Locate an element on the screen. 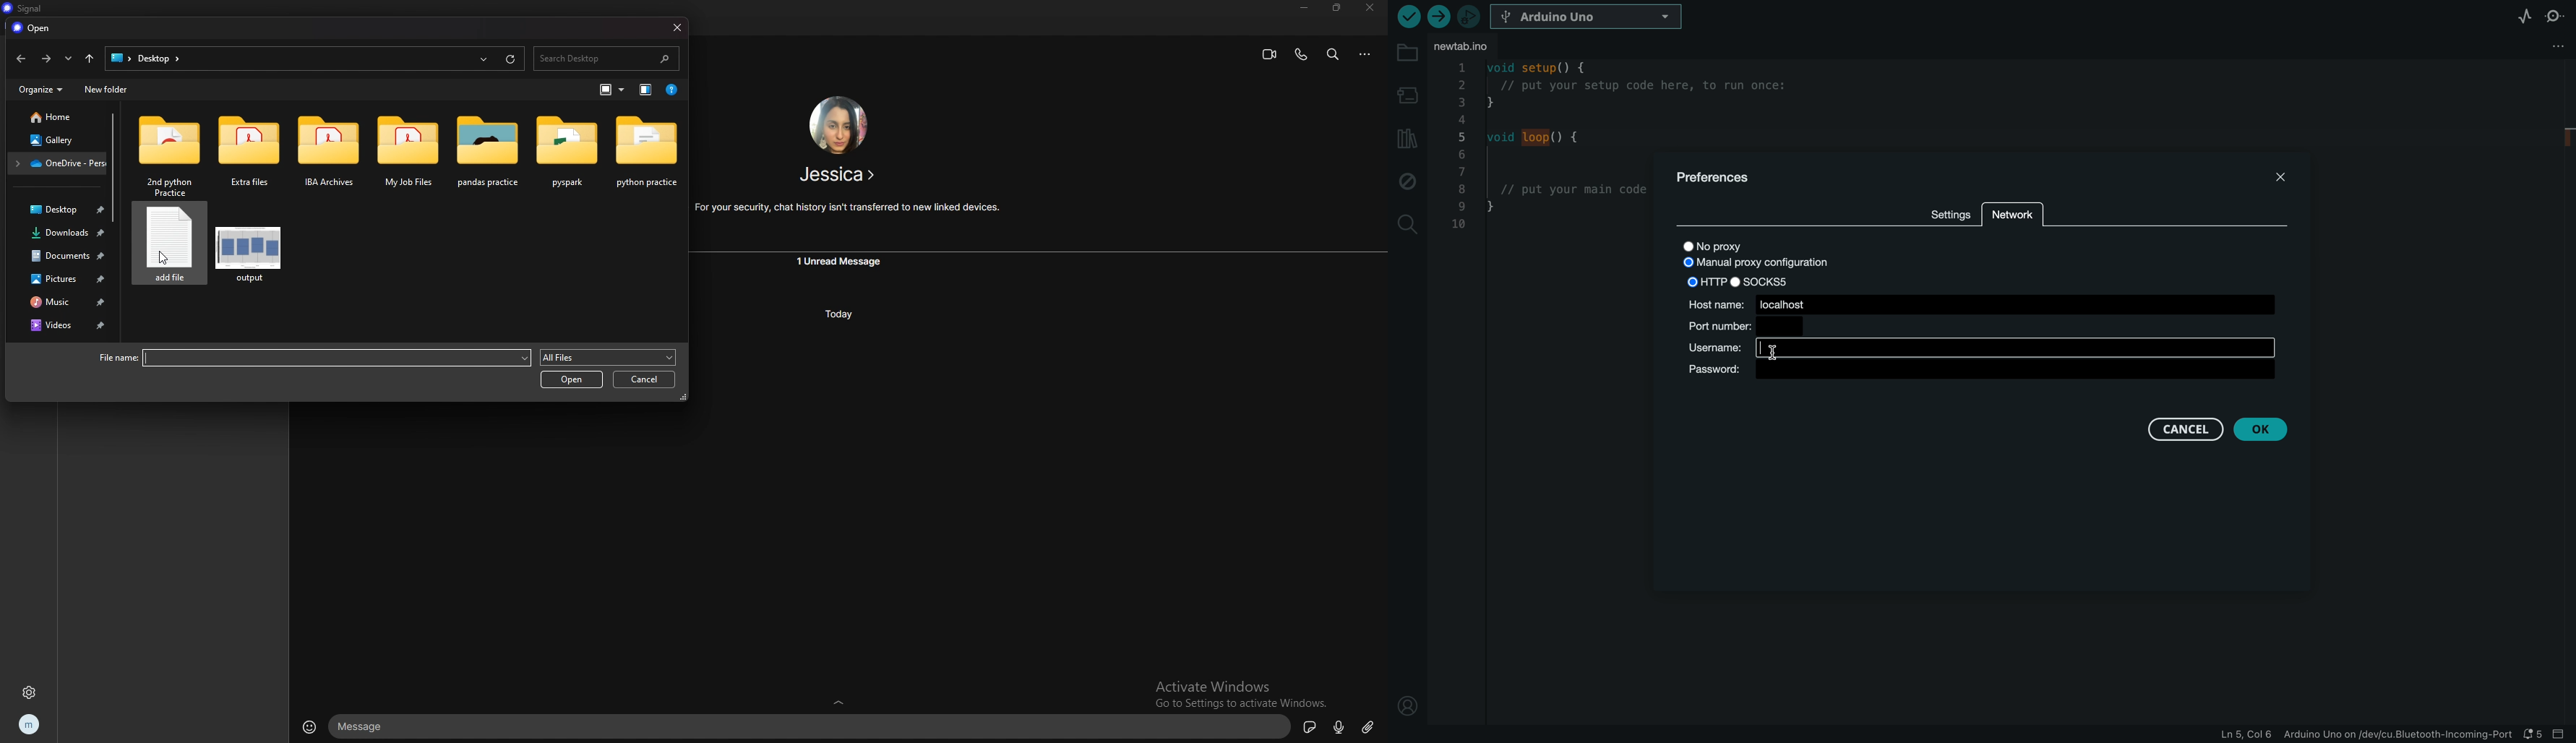 The width and height of the screenshot is (2576, 756). resize is located at coordinates (1336, 7).